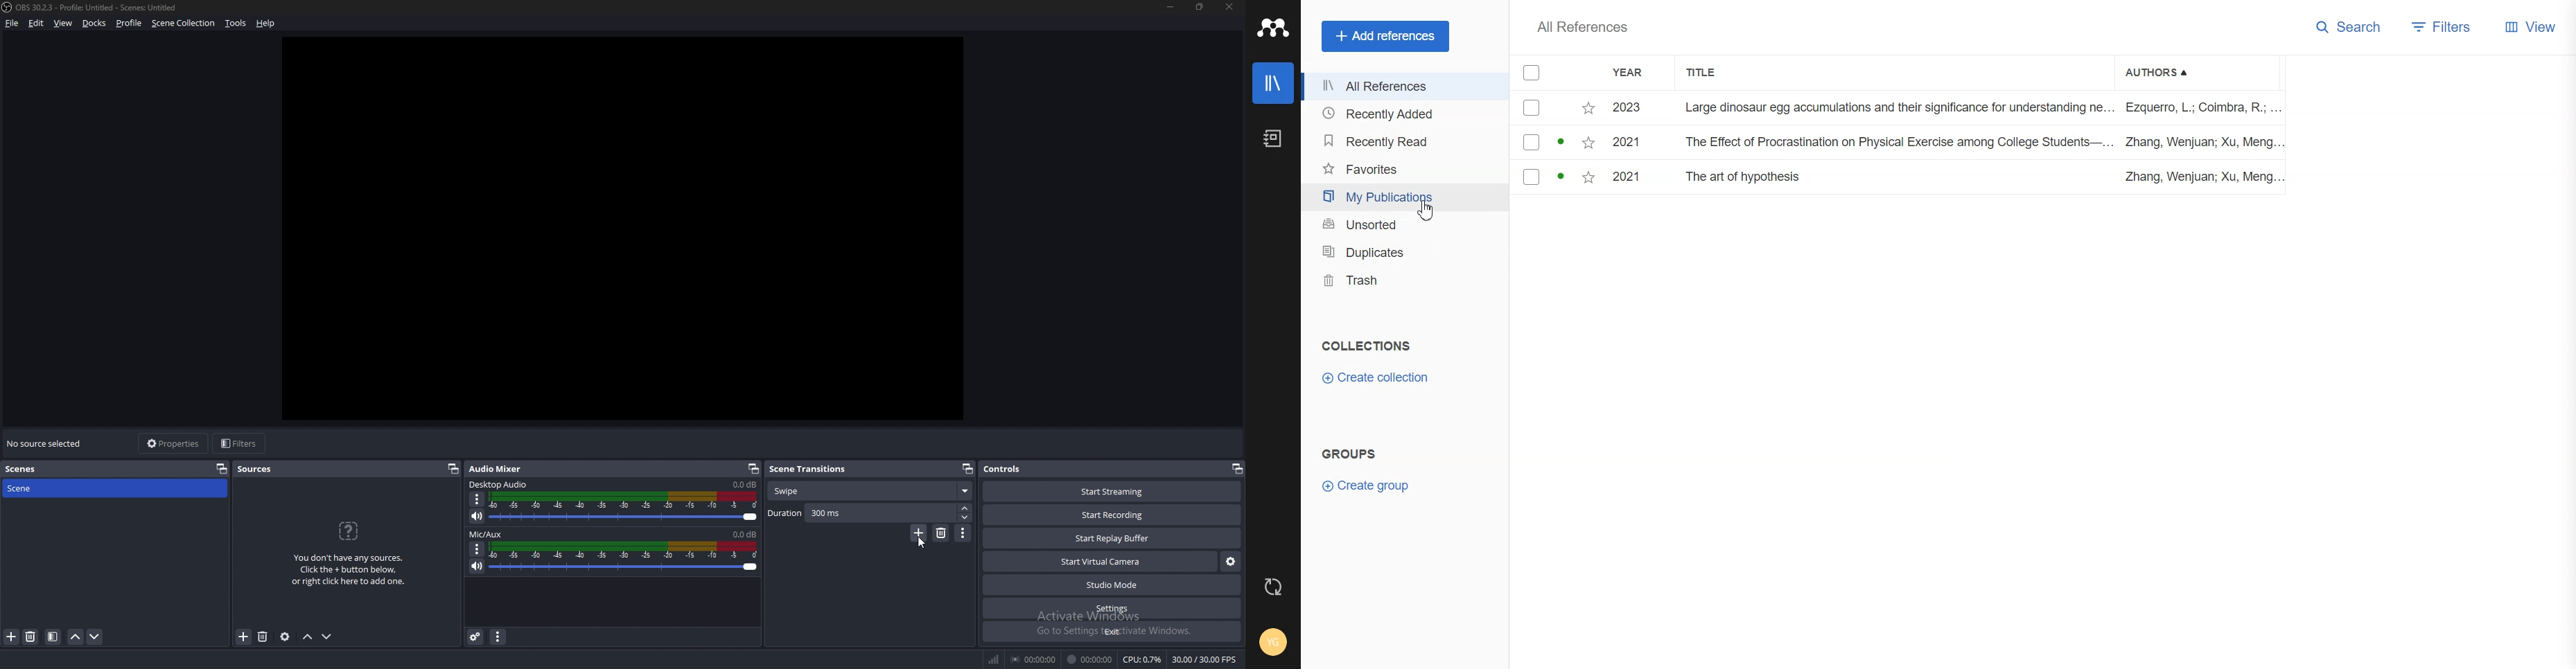 Image resolution: width=2576 pixels, height=672 pixels. Describe the element at coordinates (810, 469) in the screenshot. I see `scene transitions` at that location.